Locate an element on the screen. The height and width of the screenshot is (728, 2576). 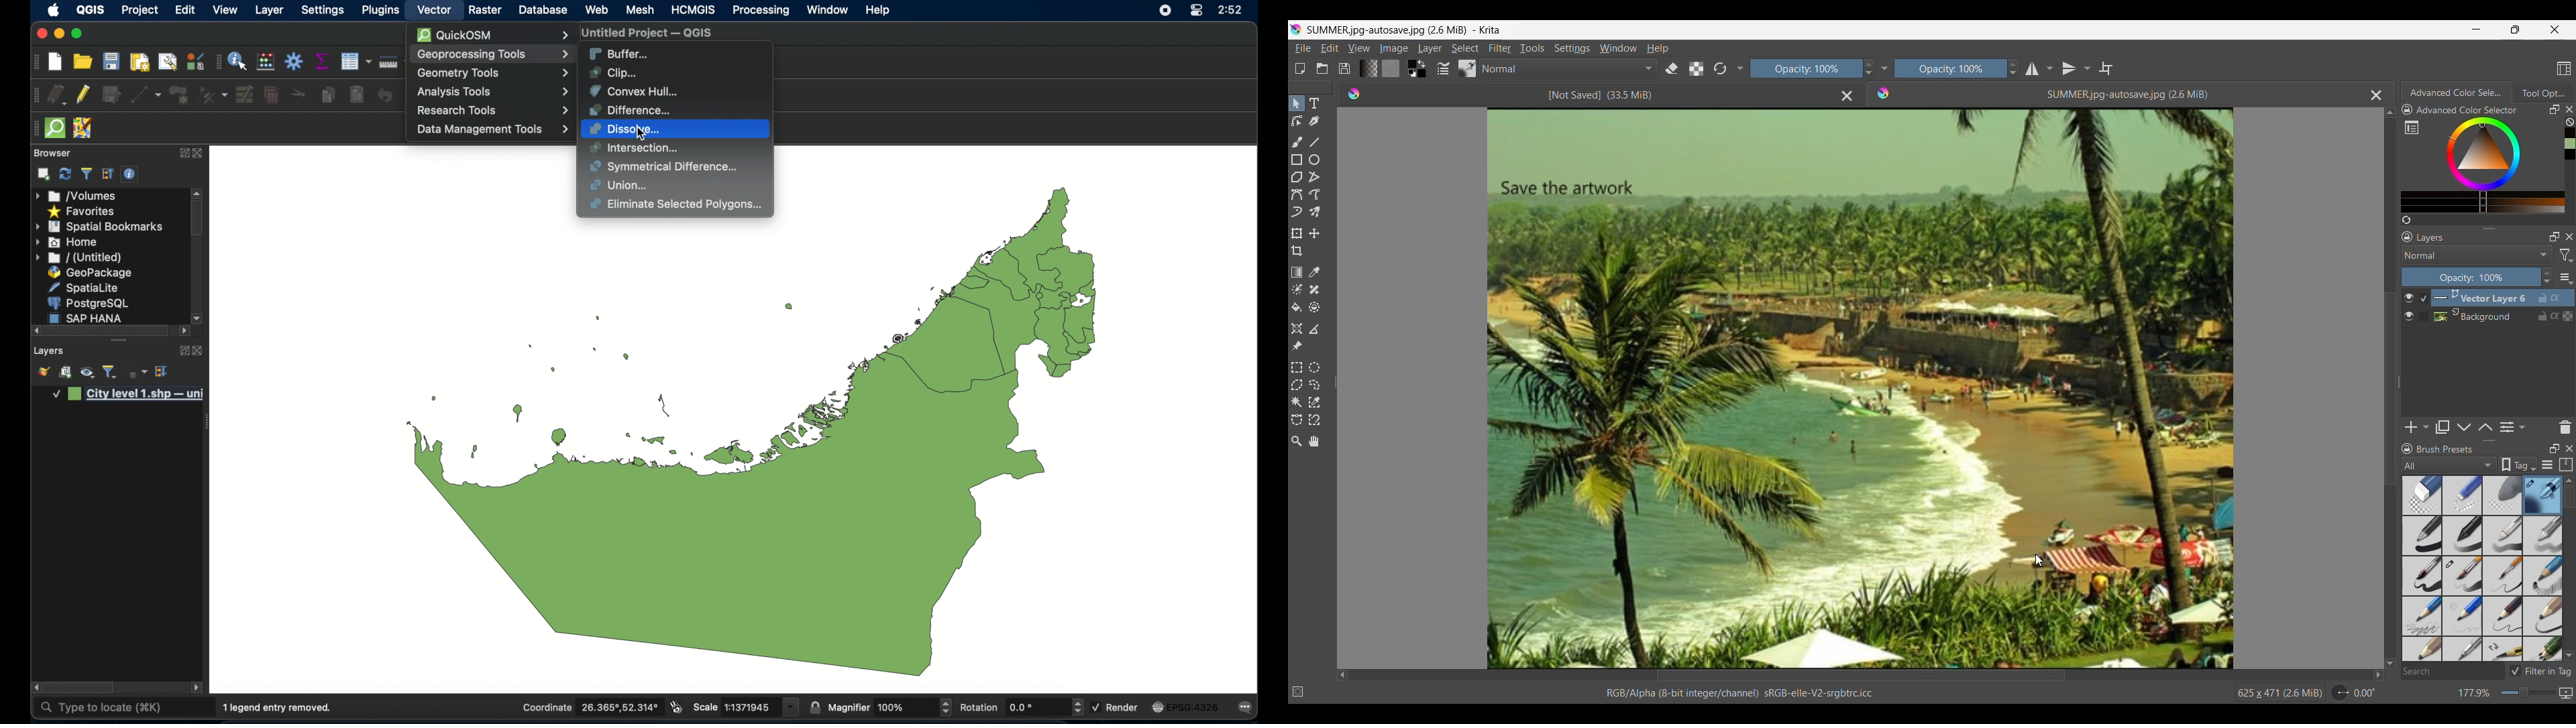
Pick sample color from current layer is located at coordinates (1315, 272).